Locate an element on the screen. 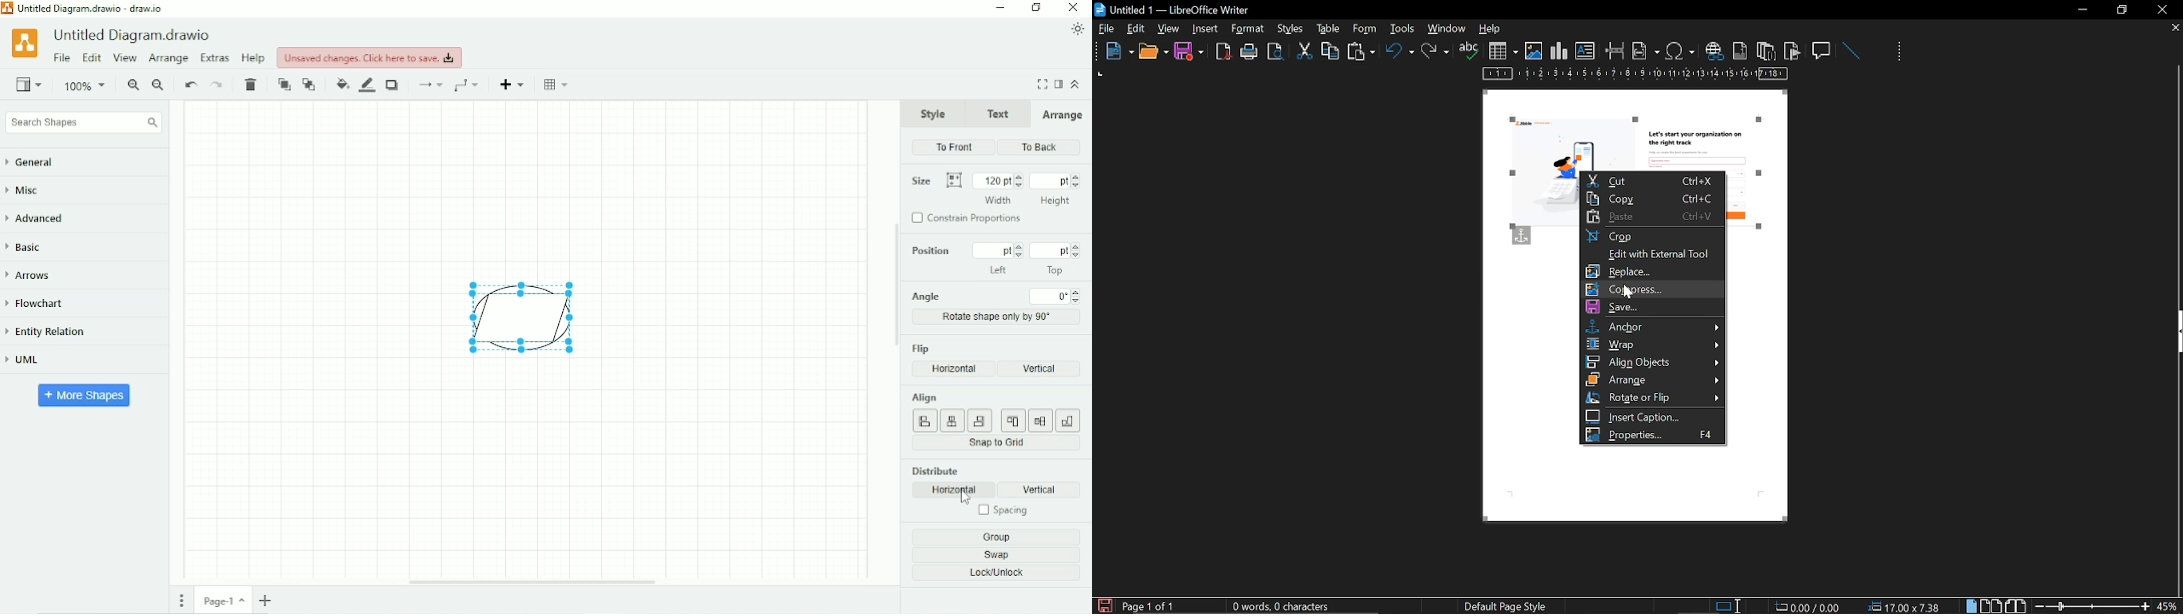 The height and width of the screenshot is (616, 2184). insert field is located at coordinates (1646, 50).